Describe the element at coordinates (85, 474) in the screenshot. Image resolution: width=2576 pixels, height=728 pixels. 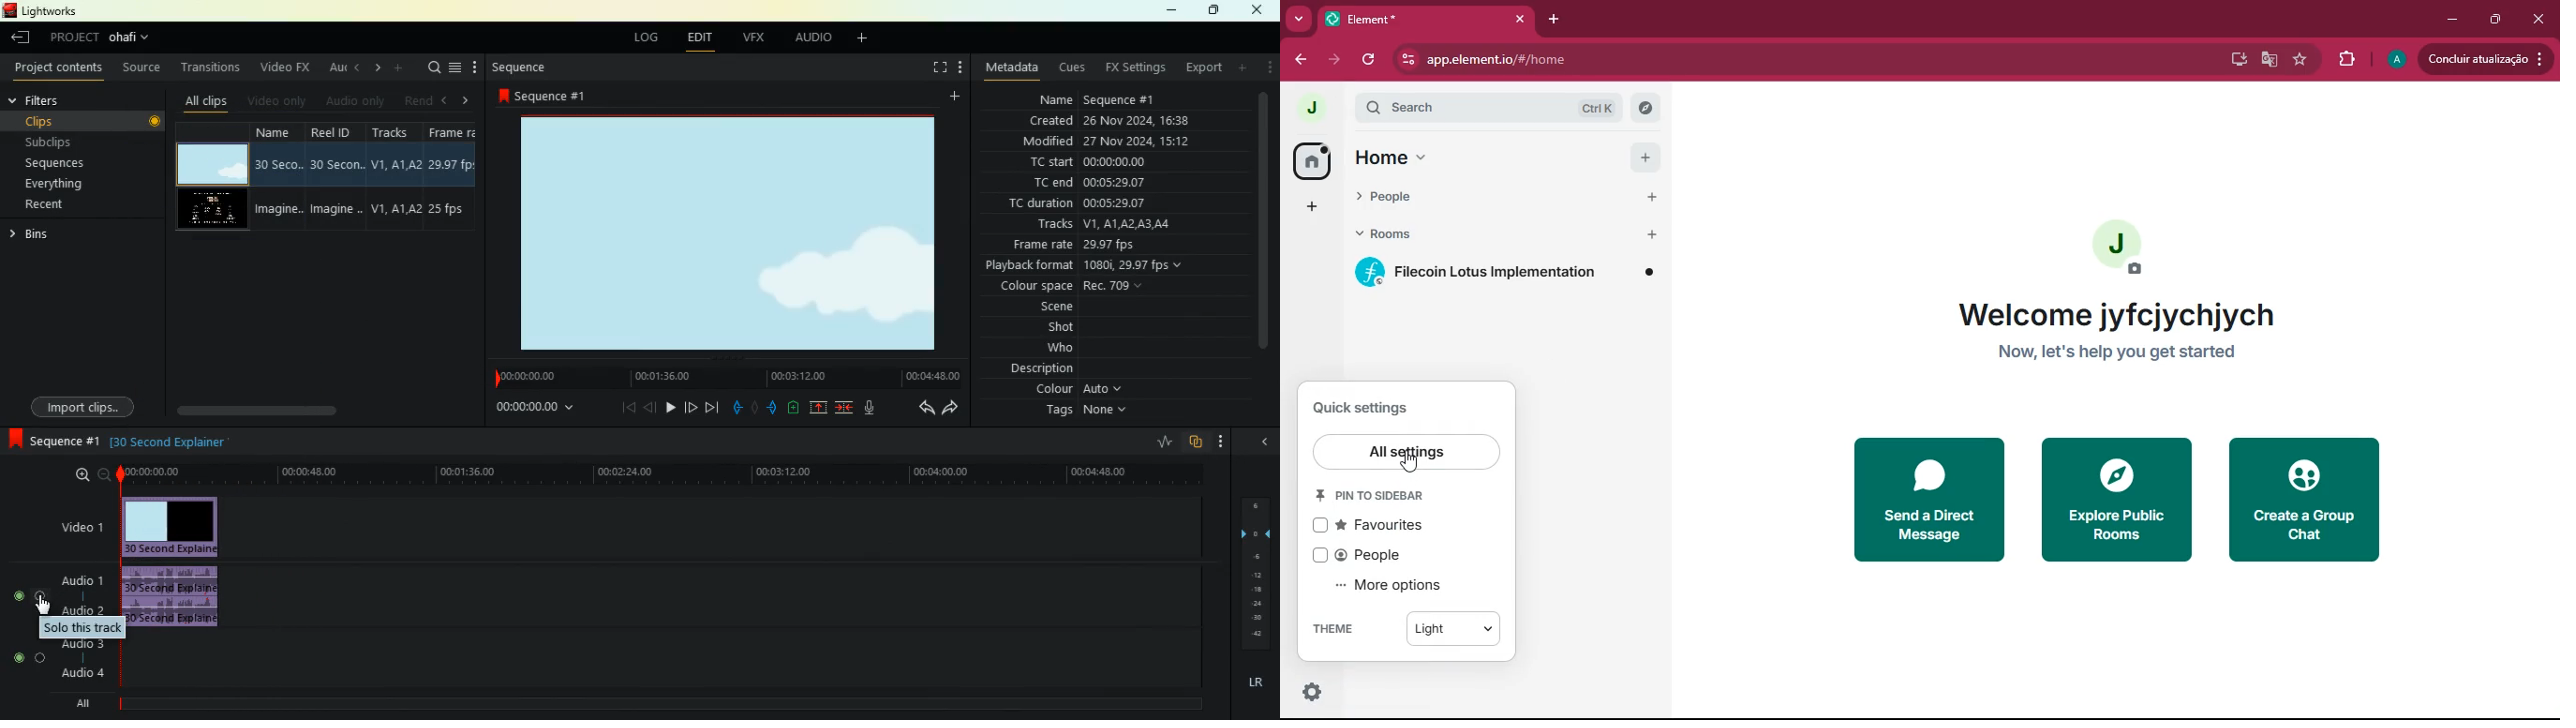
I see `zoom` at that location.